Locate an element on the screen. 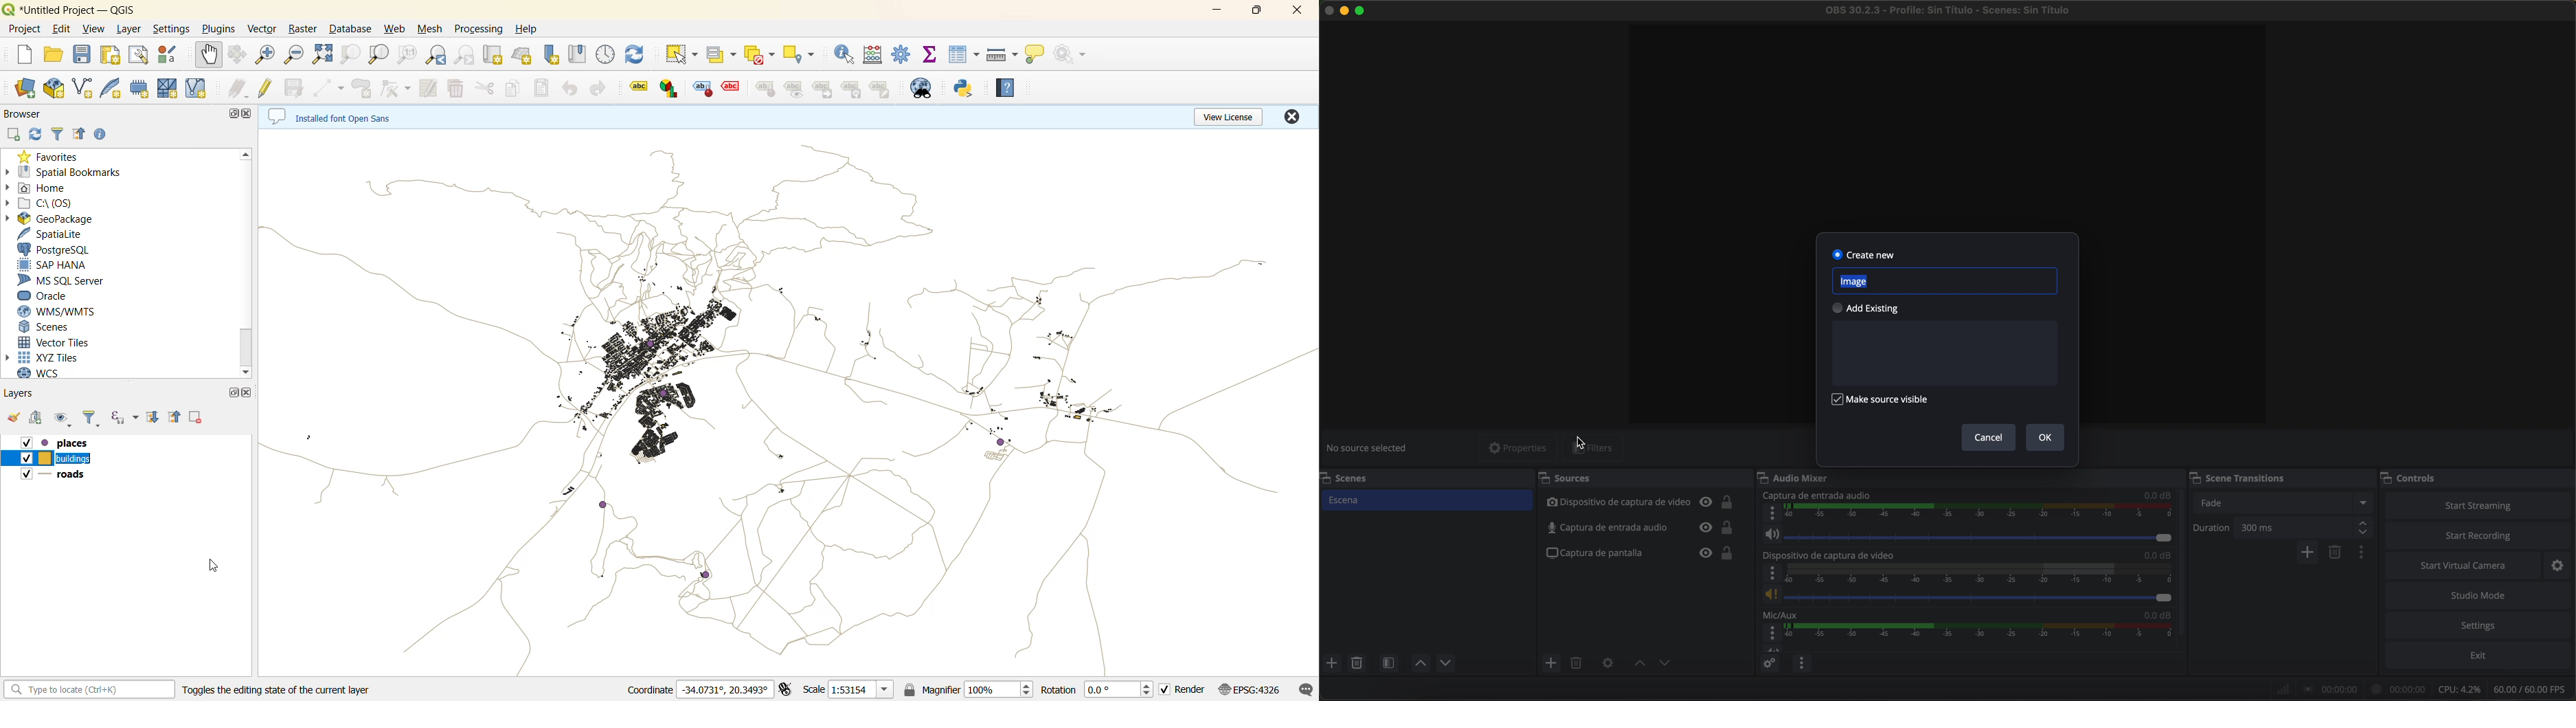  move source down is located at coordinates (1663, 664).